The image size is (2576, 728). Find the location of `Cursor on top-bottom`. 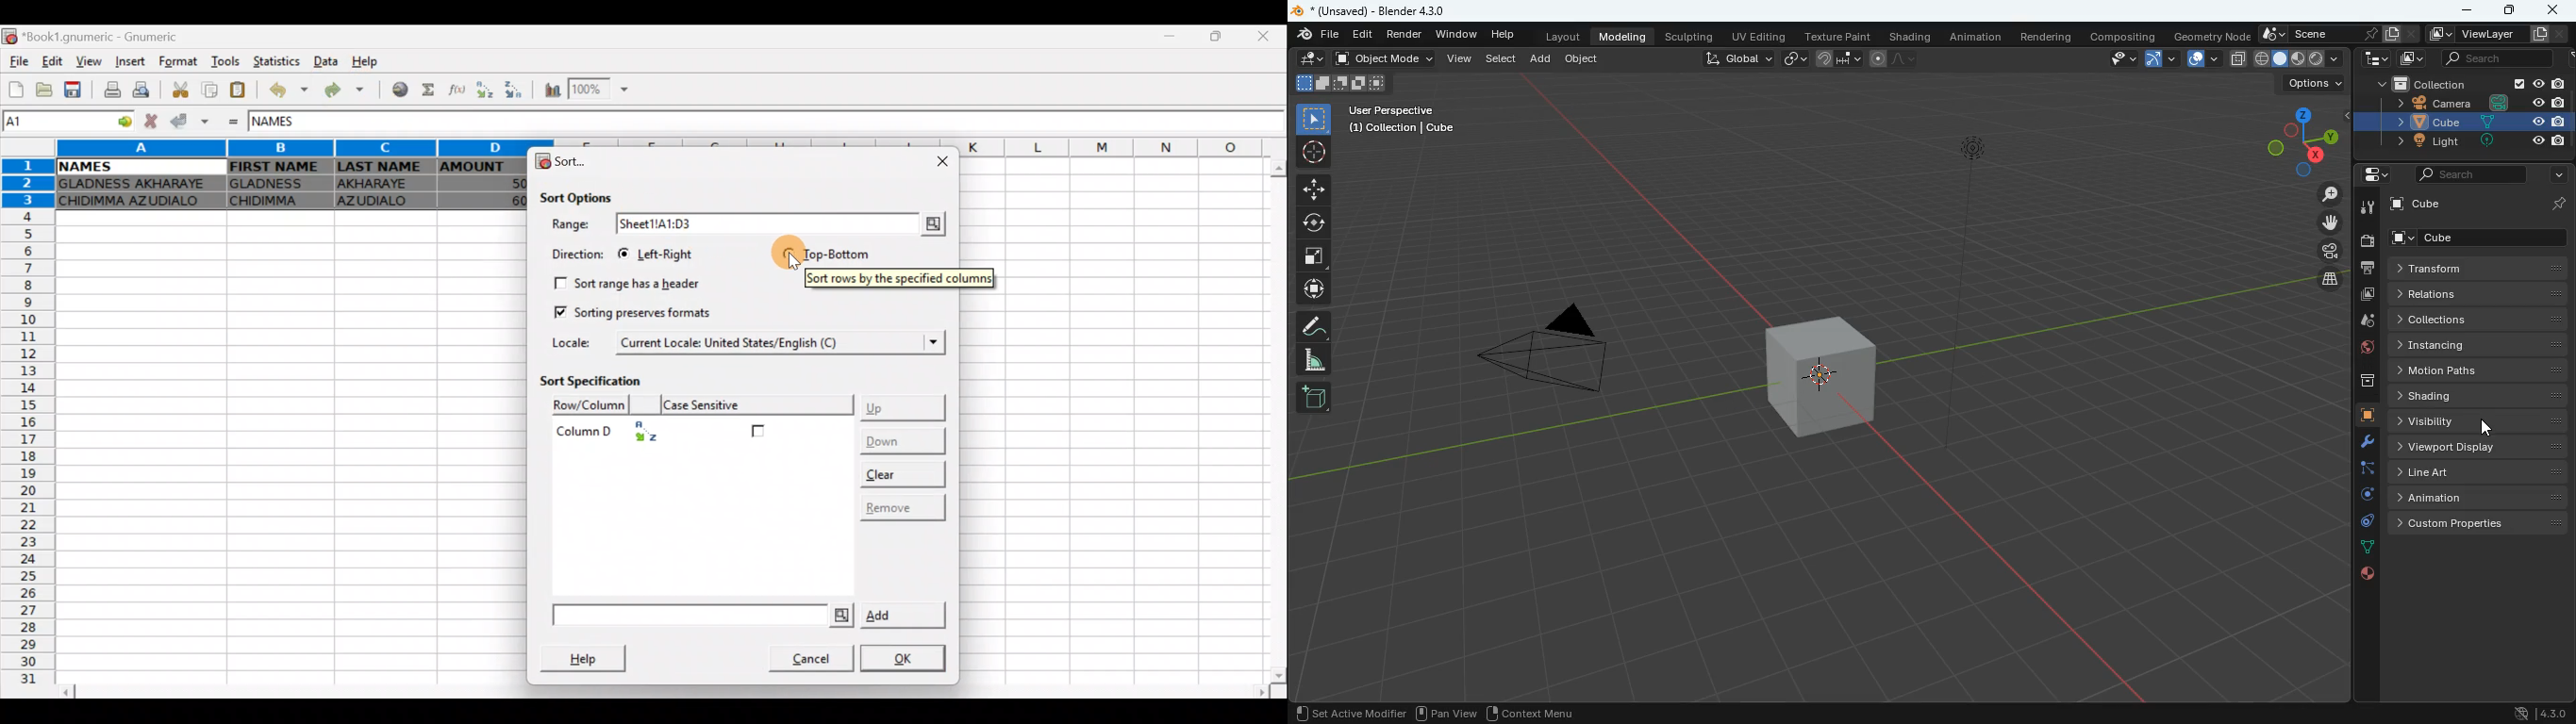

Cursor on top-bottom is located at coordinates (777, 255).